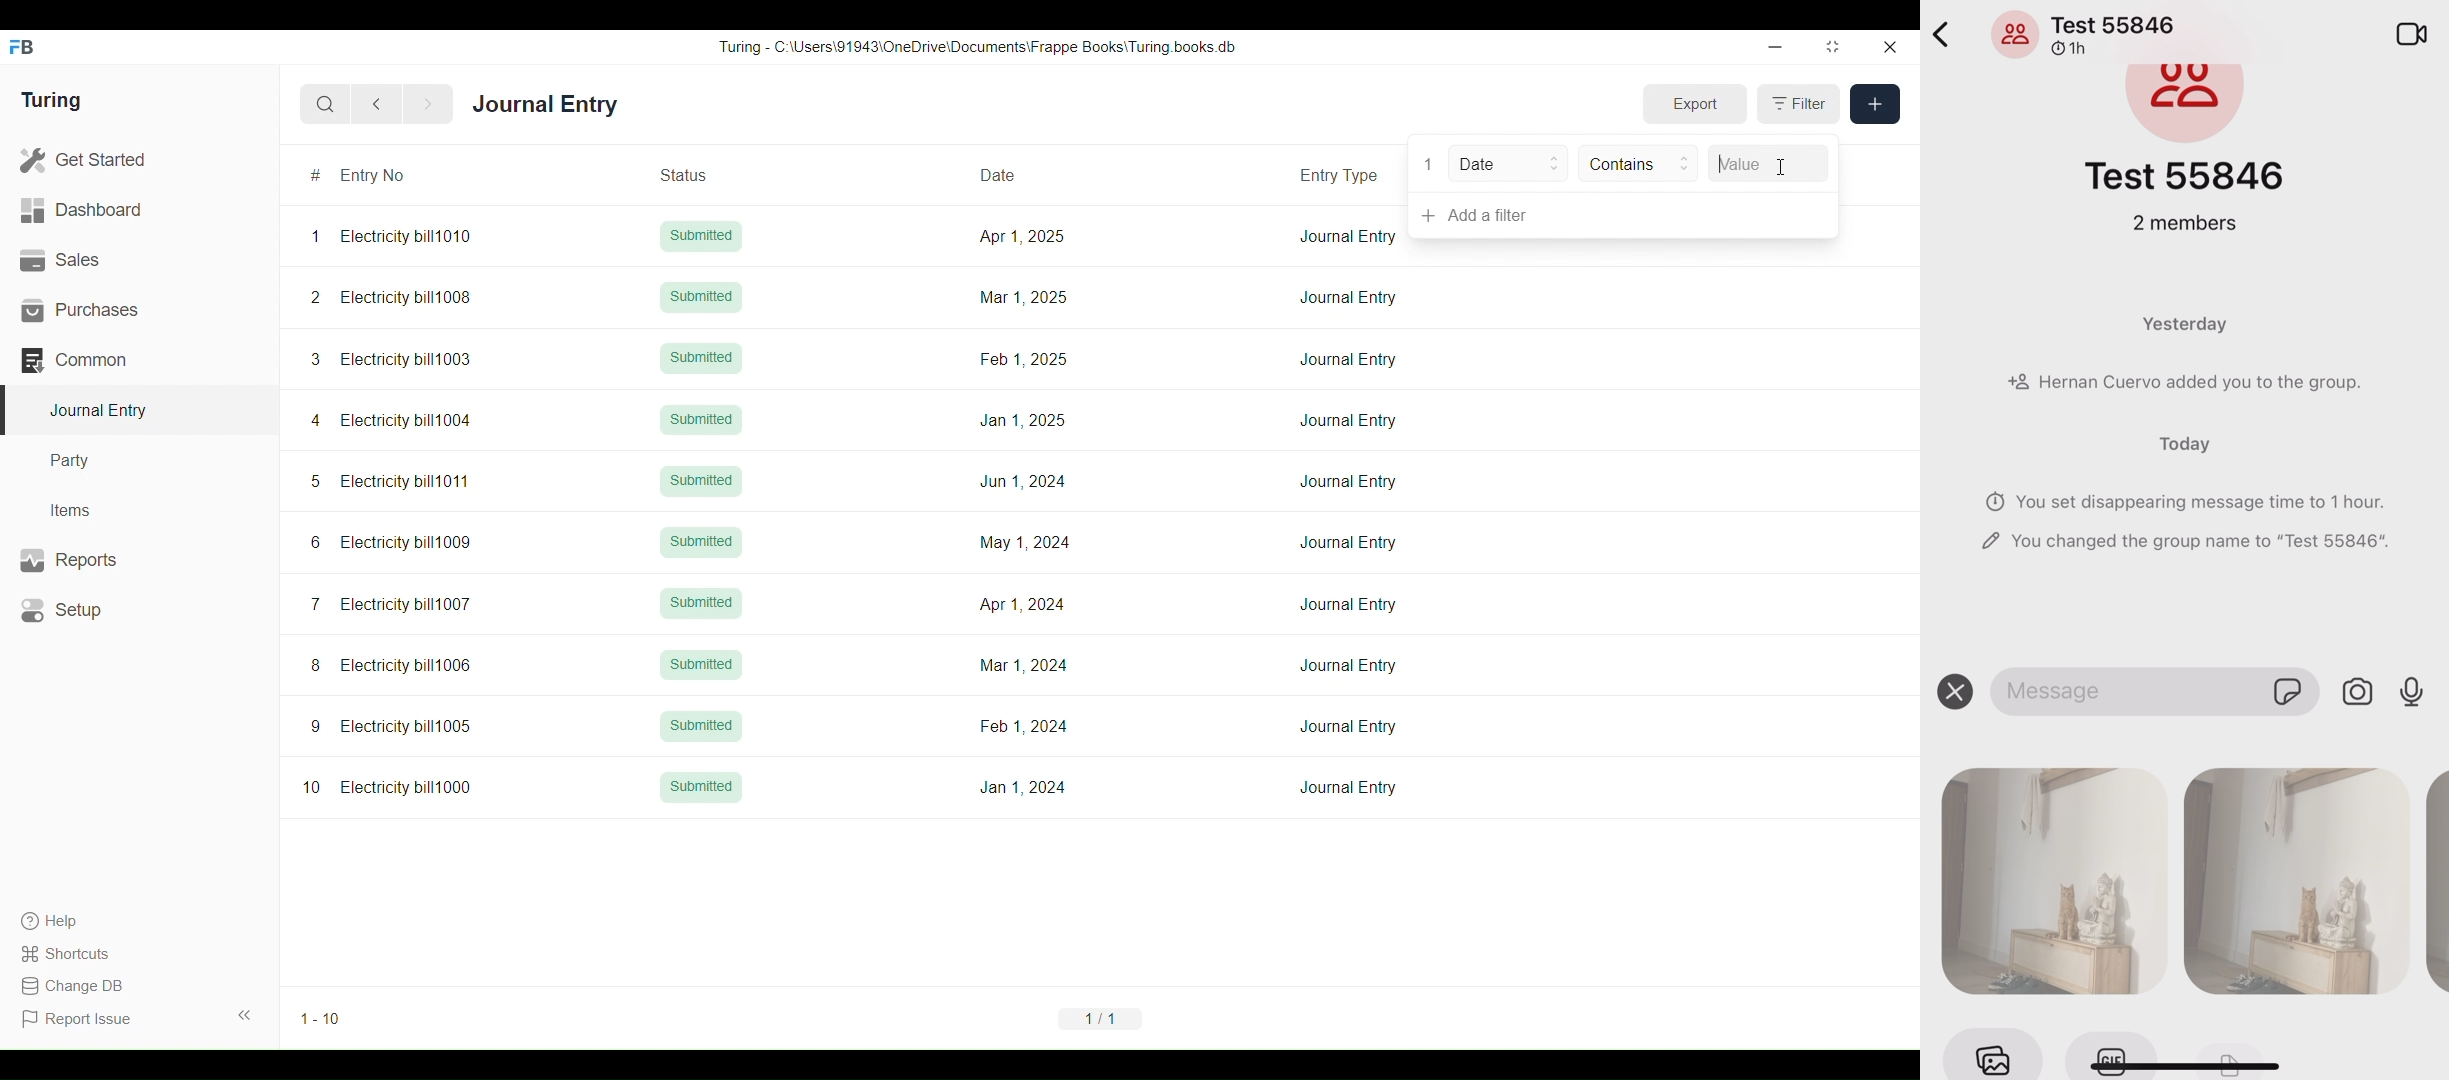 This screenshot has height=1092, width=2464. Describe the element at coordinates (392, 420) in the screenshot. I see `4 Electricity bill1004` at that location.